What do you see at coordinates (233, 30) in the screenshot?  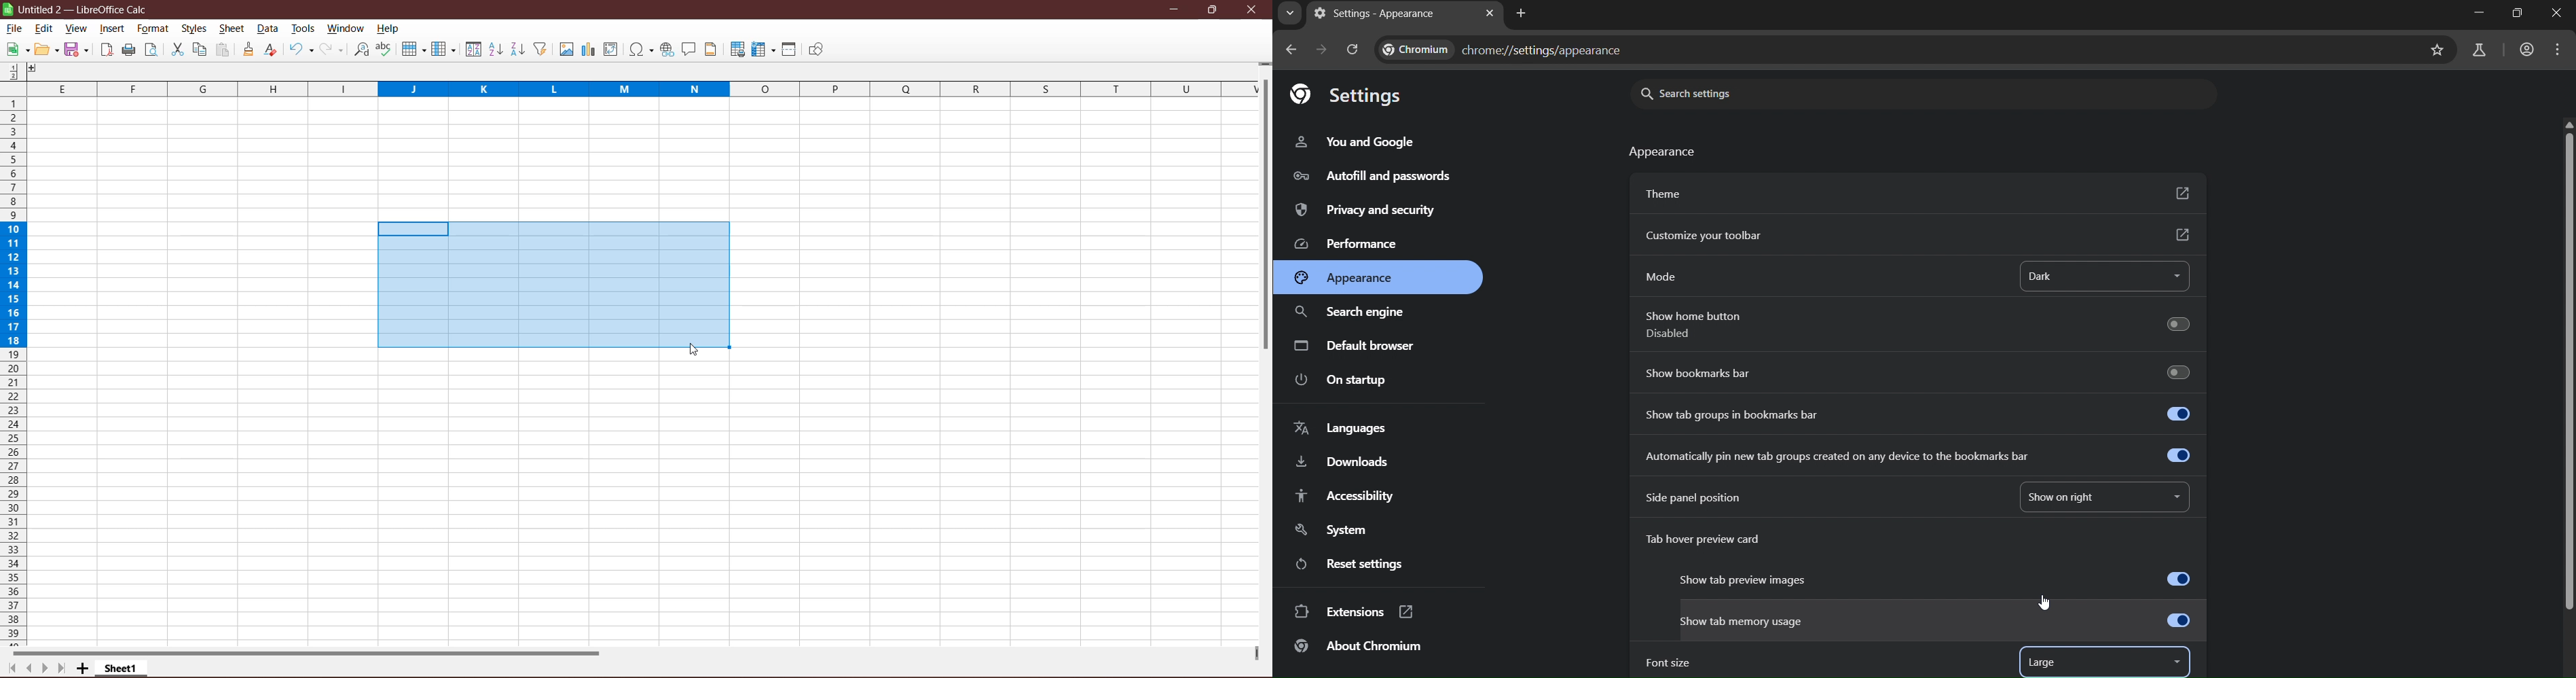 I see `Sheet` at bounding box center [233, 30].